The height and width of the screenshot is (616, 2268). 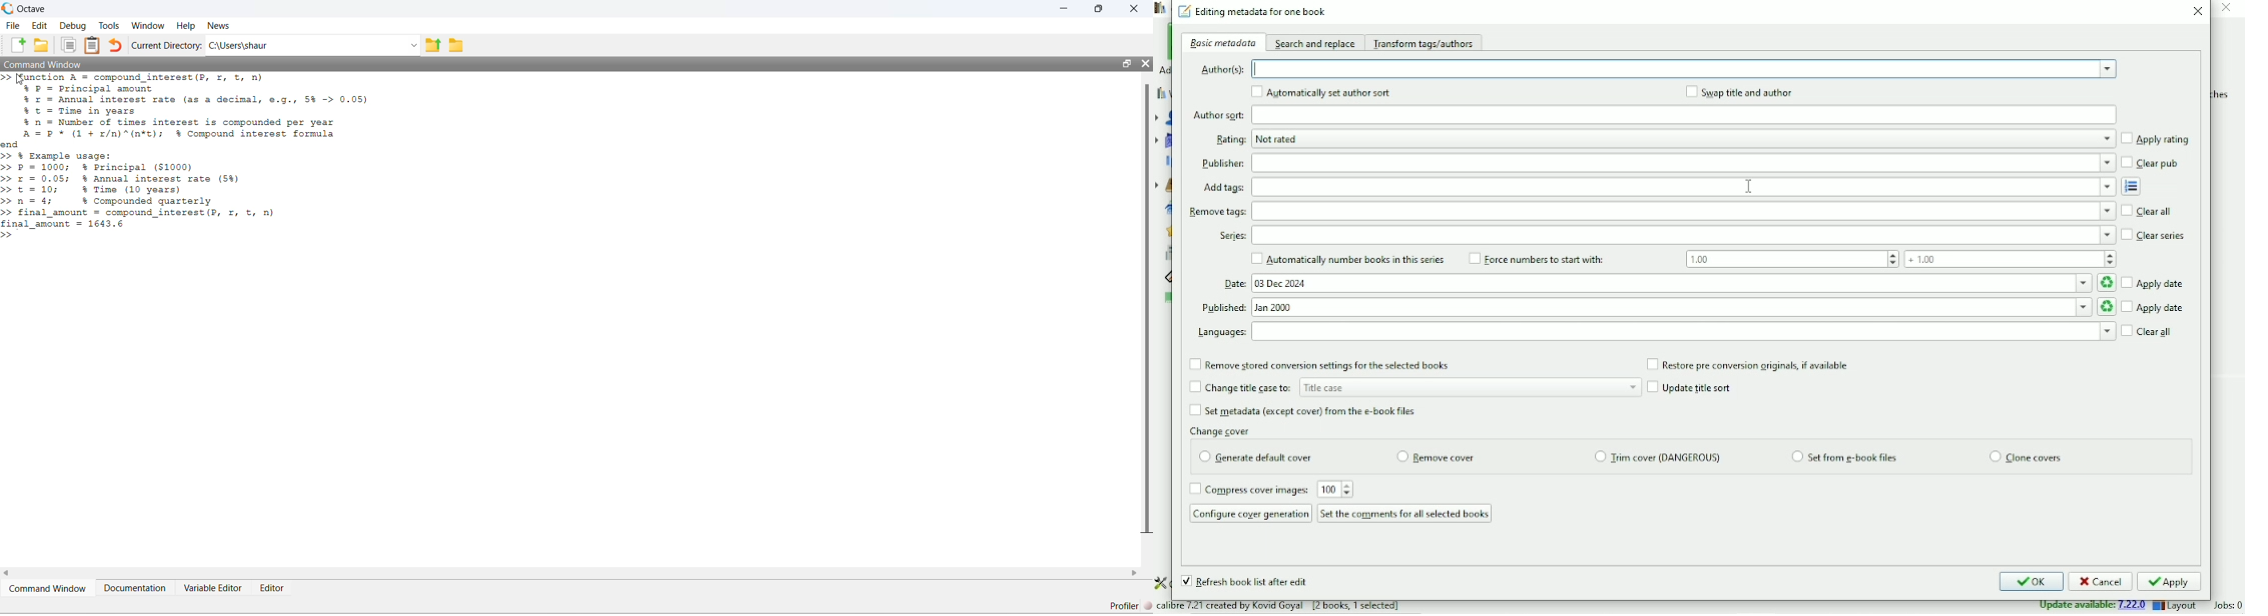 I want to click on Configure cover generation, so click(x=1250, y=513).